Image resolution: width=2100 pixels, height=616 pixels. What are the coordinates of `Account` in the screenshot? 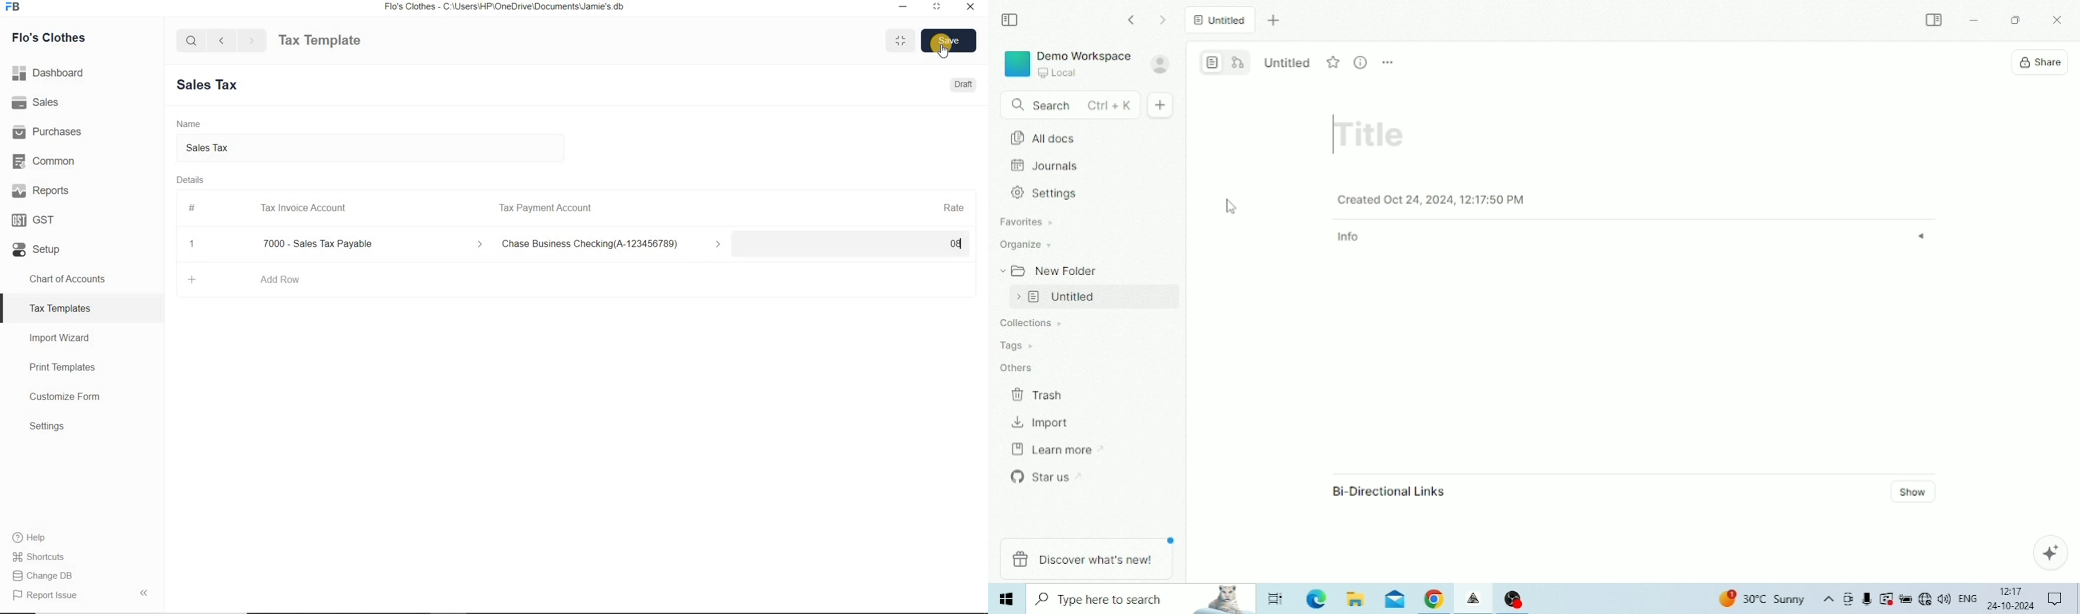 It's located at (1161, 64).